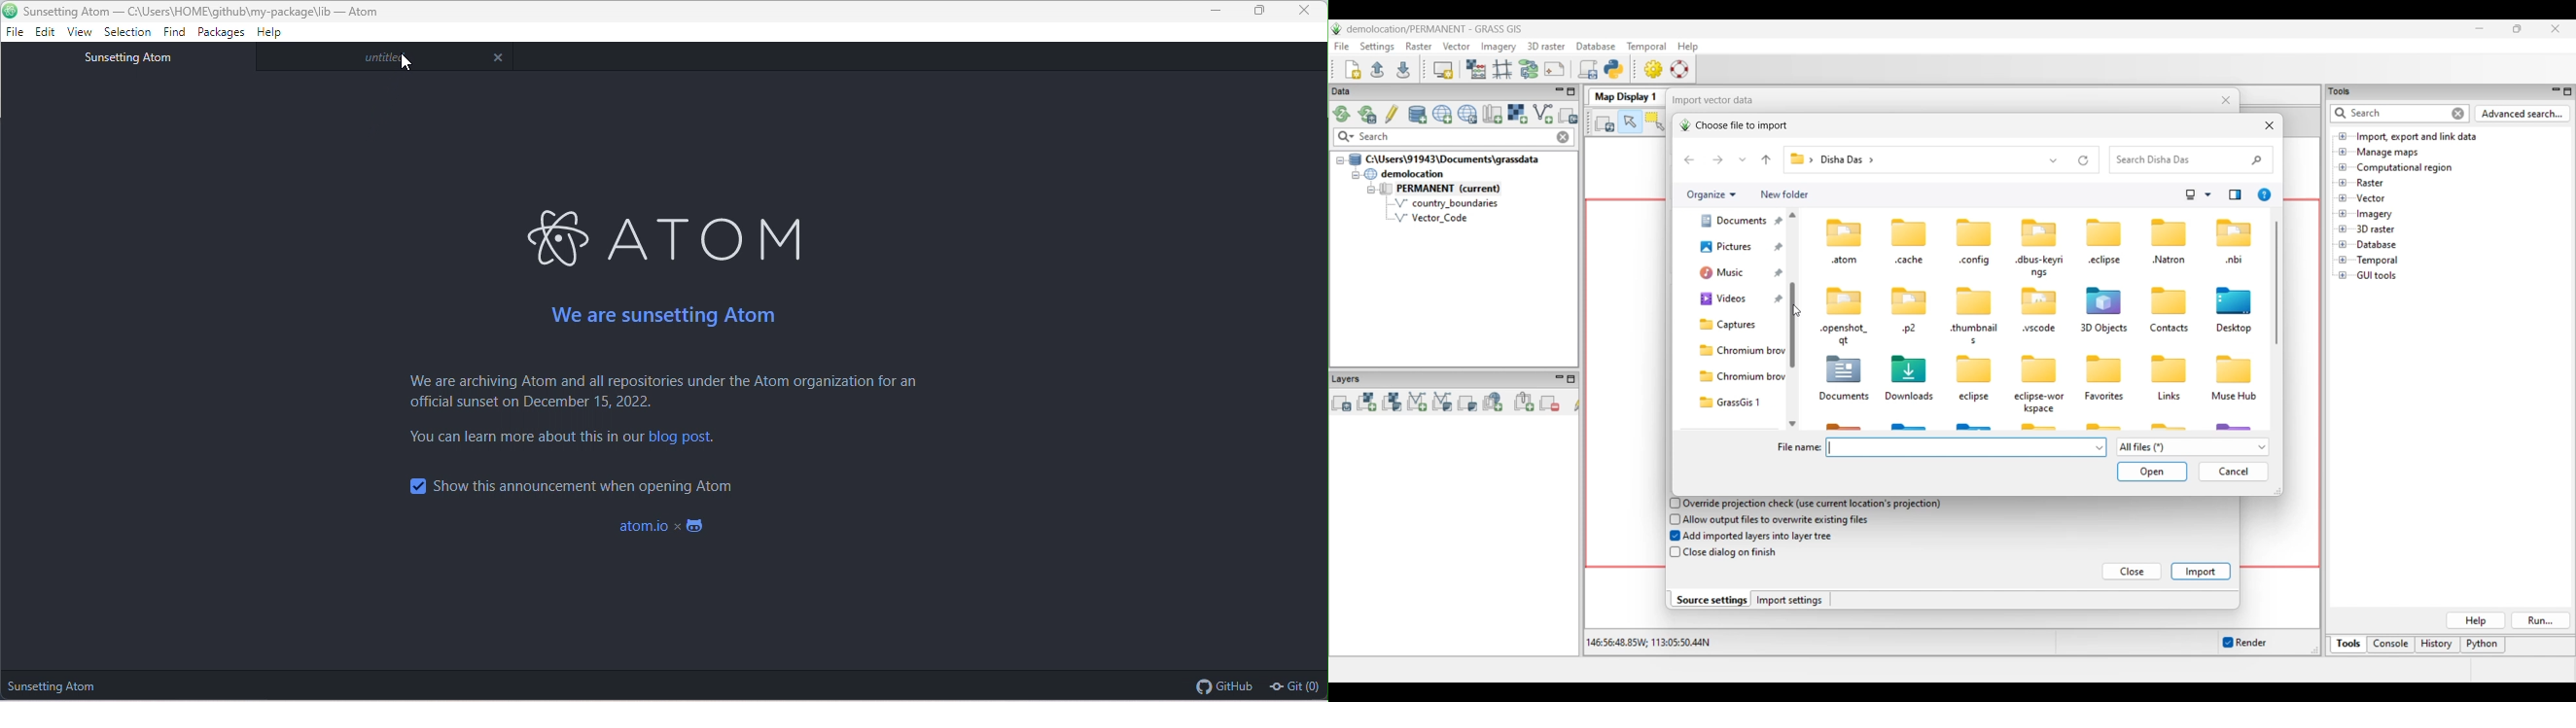 The image size is (2576, 728). Describe the element at coordinates (417, 63) in the screenshot. I see `cursor` at that location.